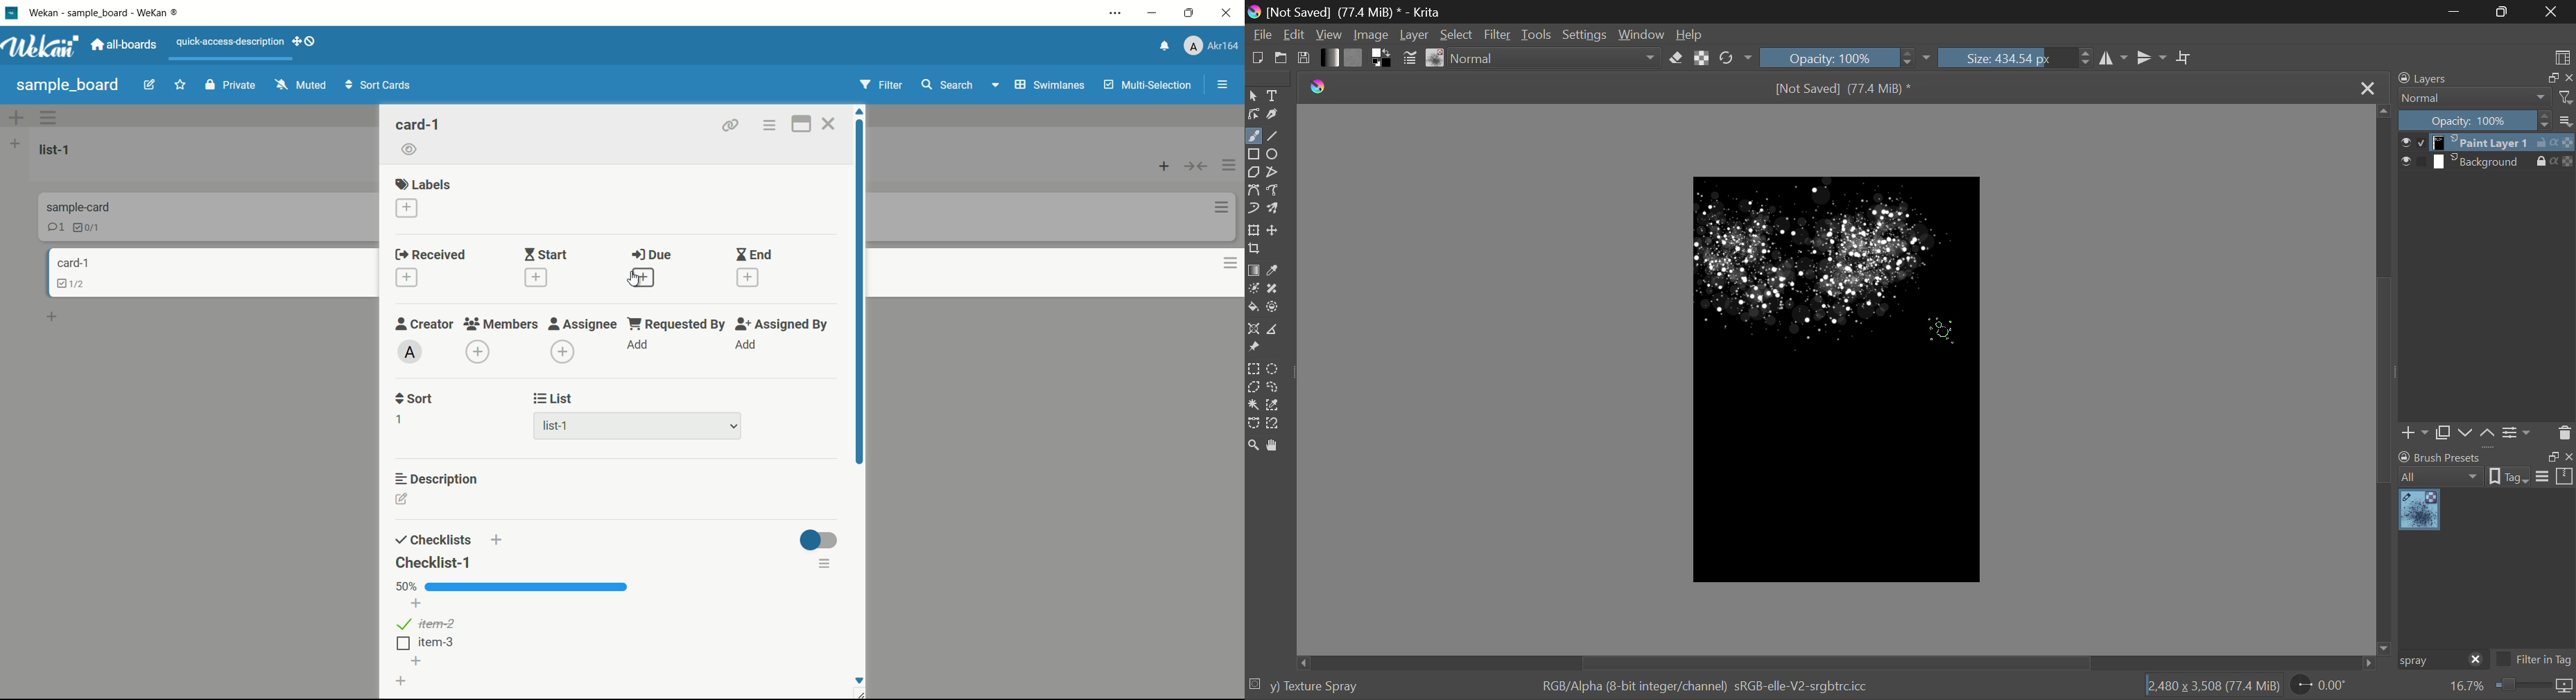  What do you see at coordinates (1254, 114) in the screenshot?
I see `Edit Shapes` at bounding box center [1254, 114].